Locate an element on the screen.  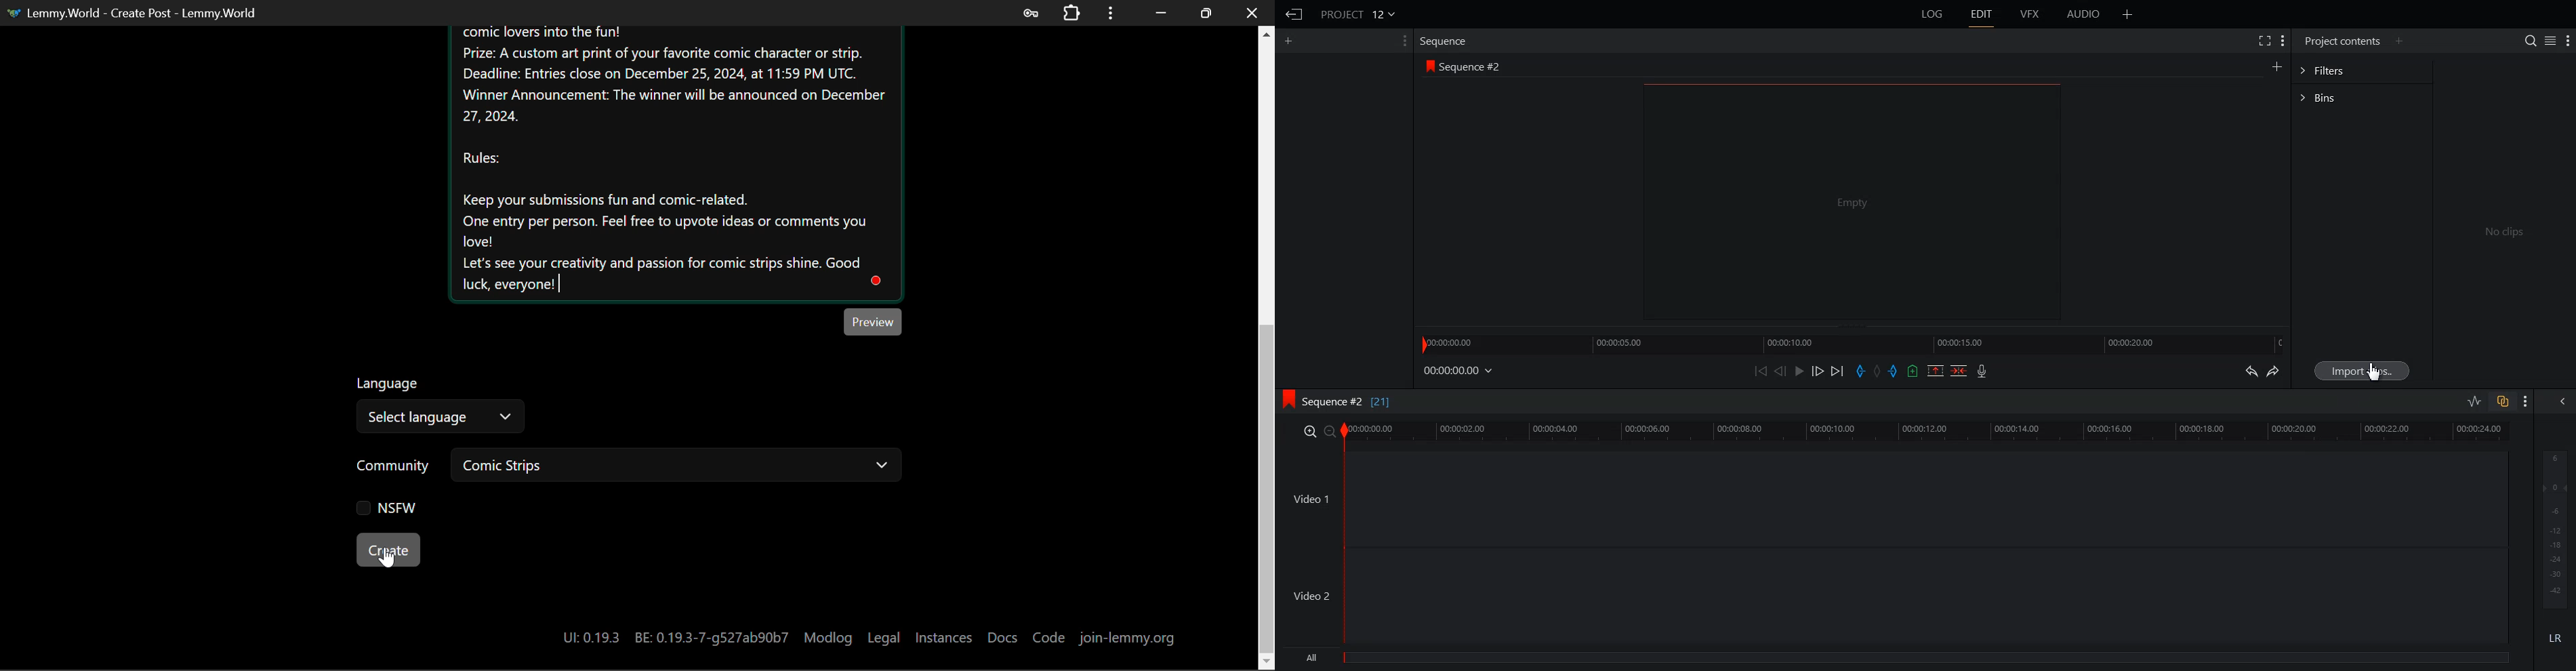
Close Window is located at coordinates (1252, 11).